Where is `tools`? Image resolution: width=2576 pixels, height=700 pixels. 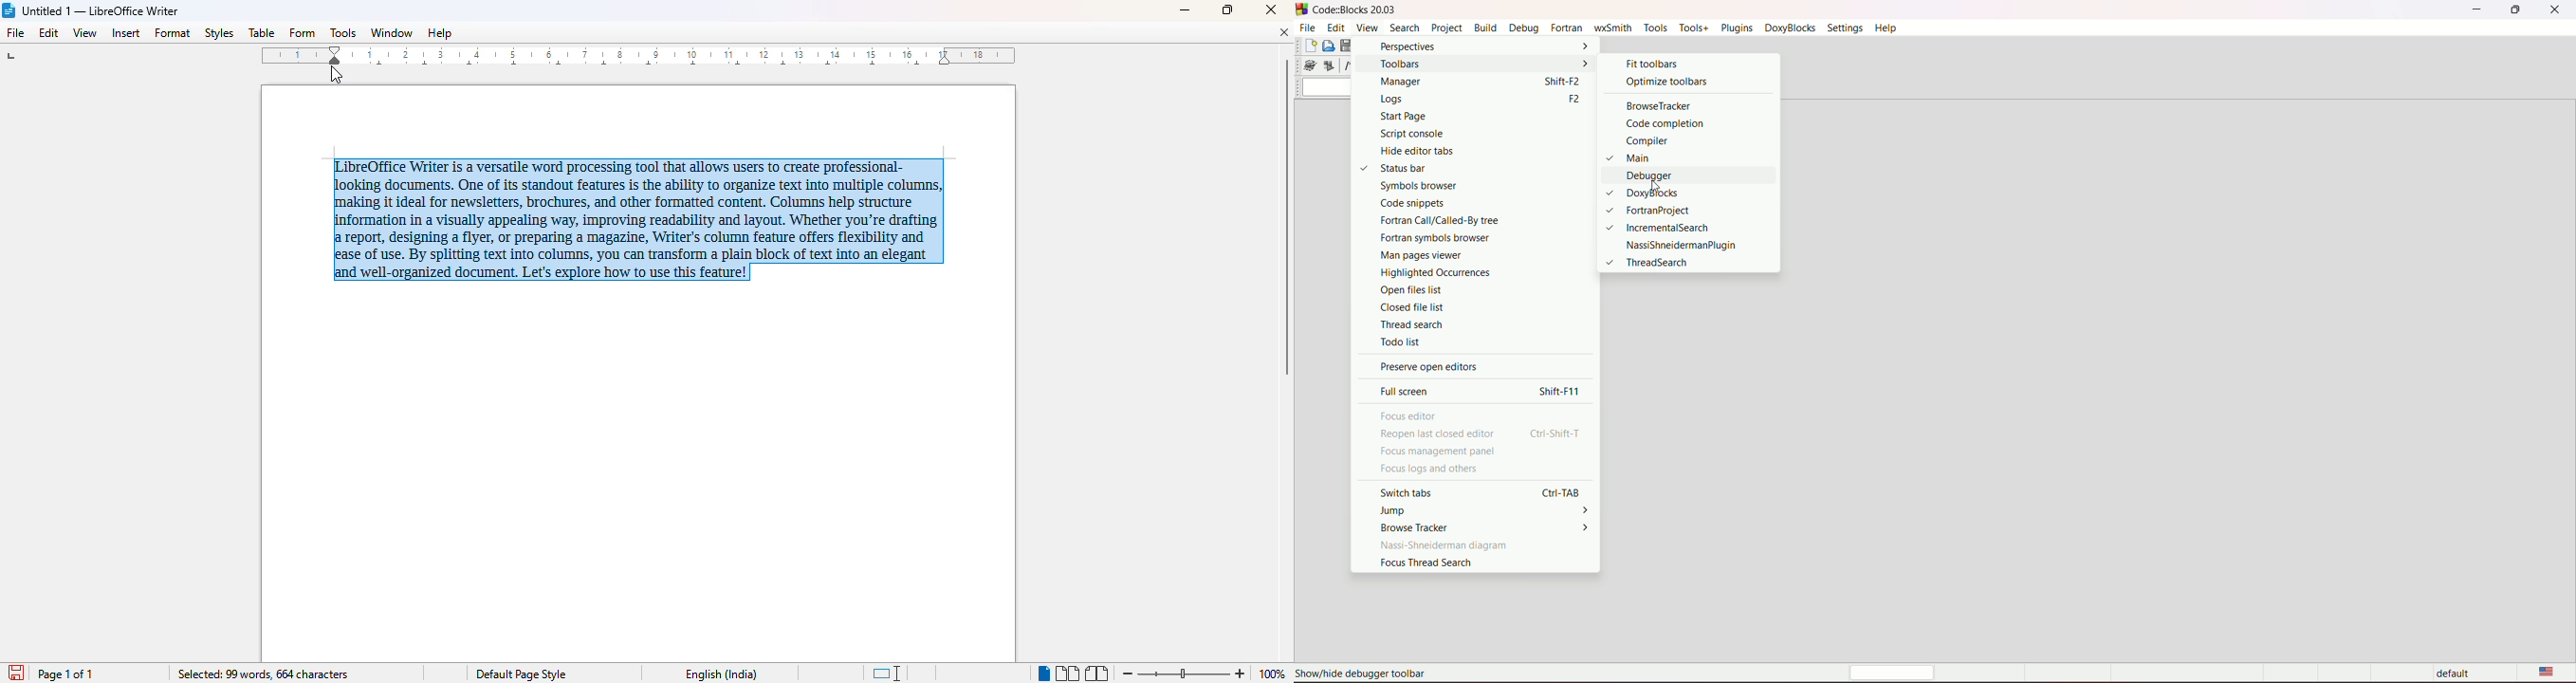 tools is located at coordinates (342, 32).